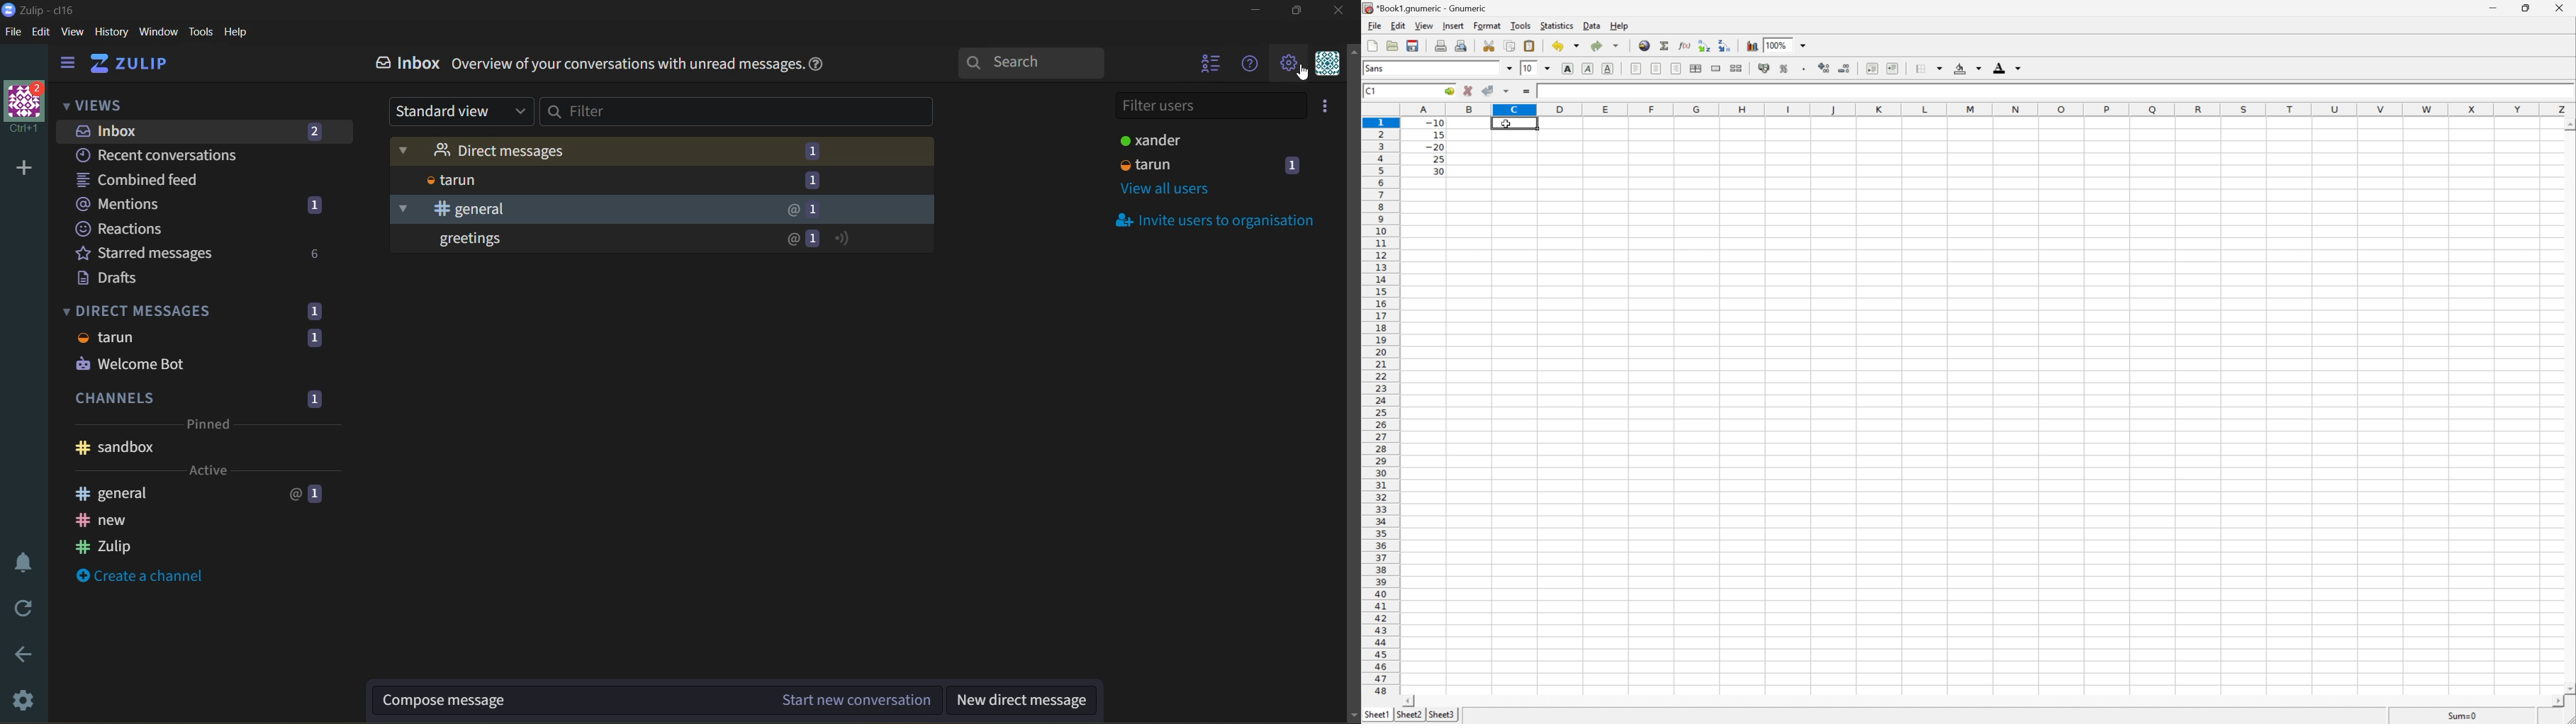 The height and width of the screenshot is (728, 2576). Describe the element at coordinates (1215, 164) in the screenshot. I see `users and status` at that location.